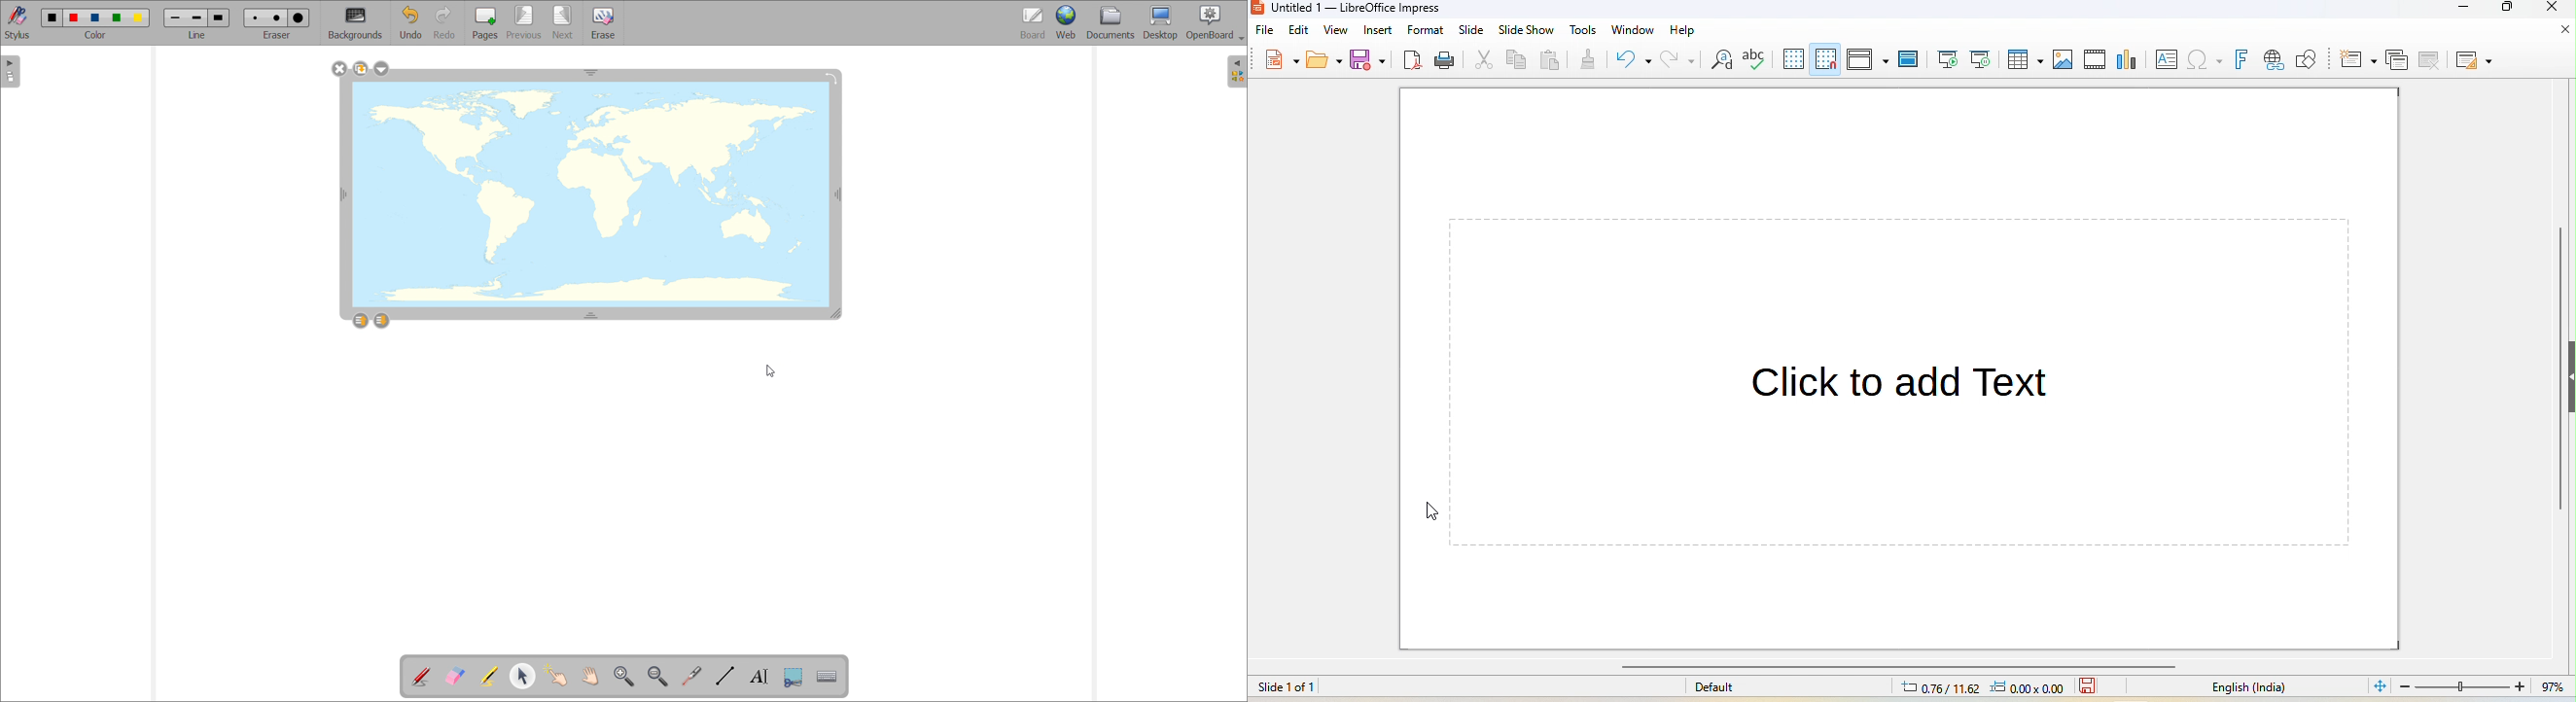  Describe the element at coordinates (1721, 59) in the screenshot. I see `find and replace` at that location.